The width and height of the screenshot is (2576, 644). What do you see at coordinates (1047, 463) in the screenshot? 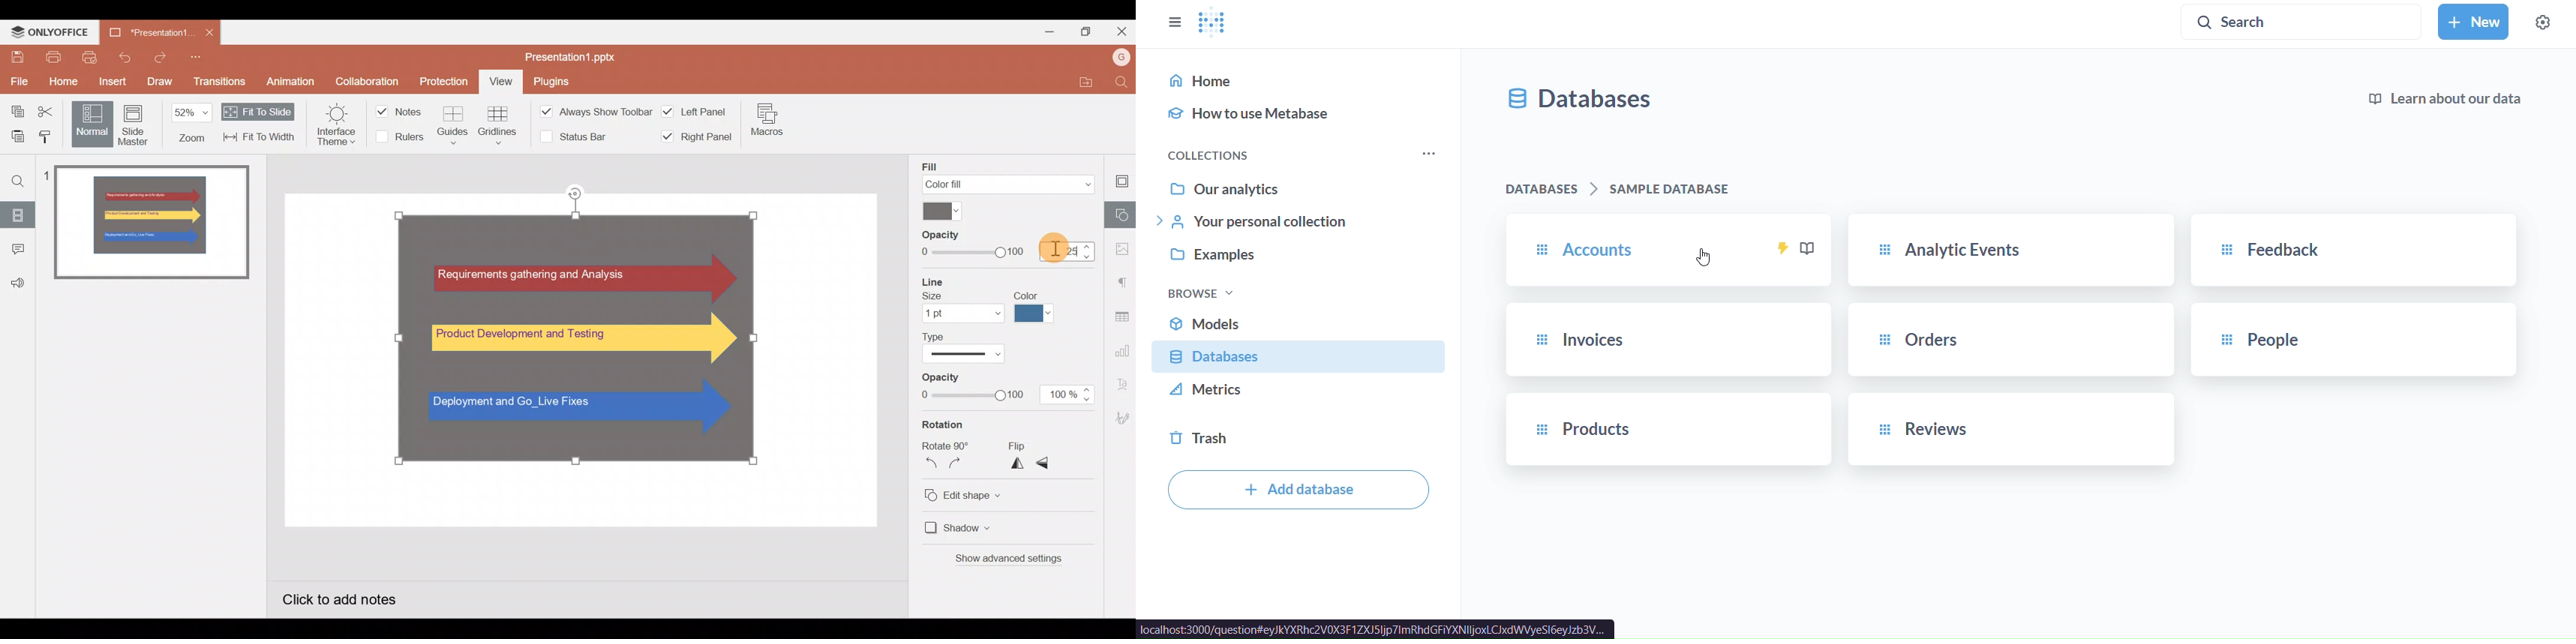
I see `Flip vertically` at bounding box center [1047, 463].